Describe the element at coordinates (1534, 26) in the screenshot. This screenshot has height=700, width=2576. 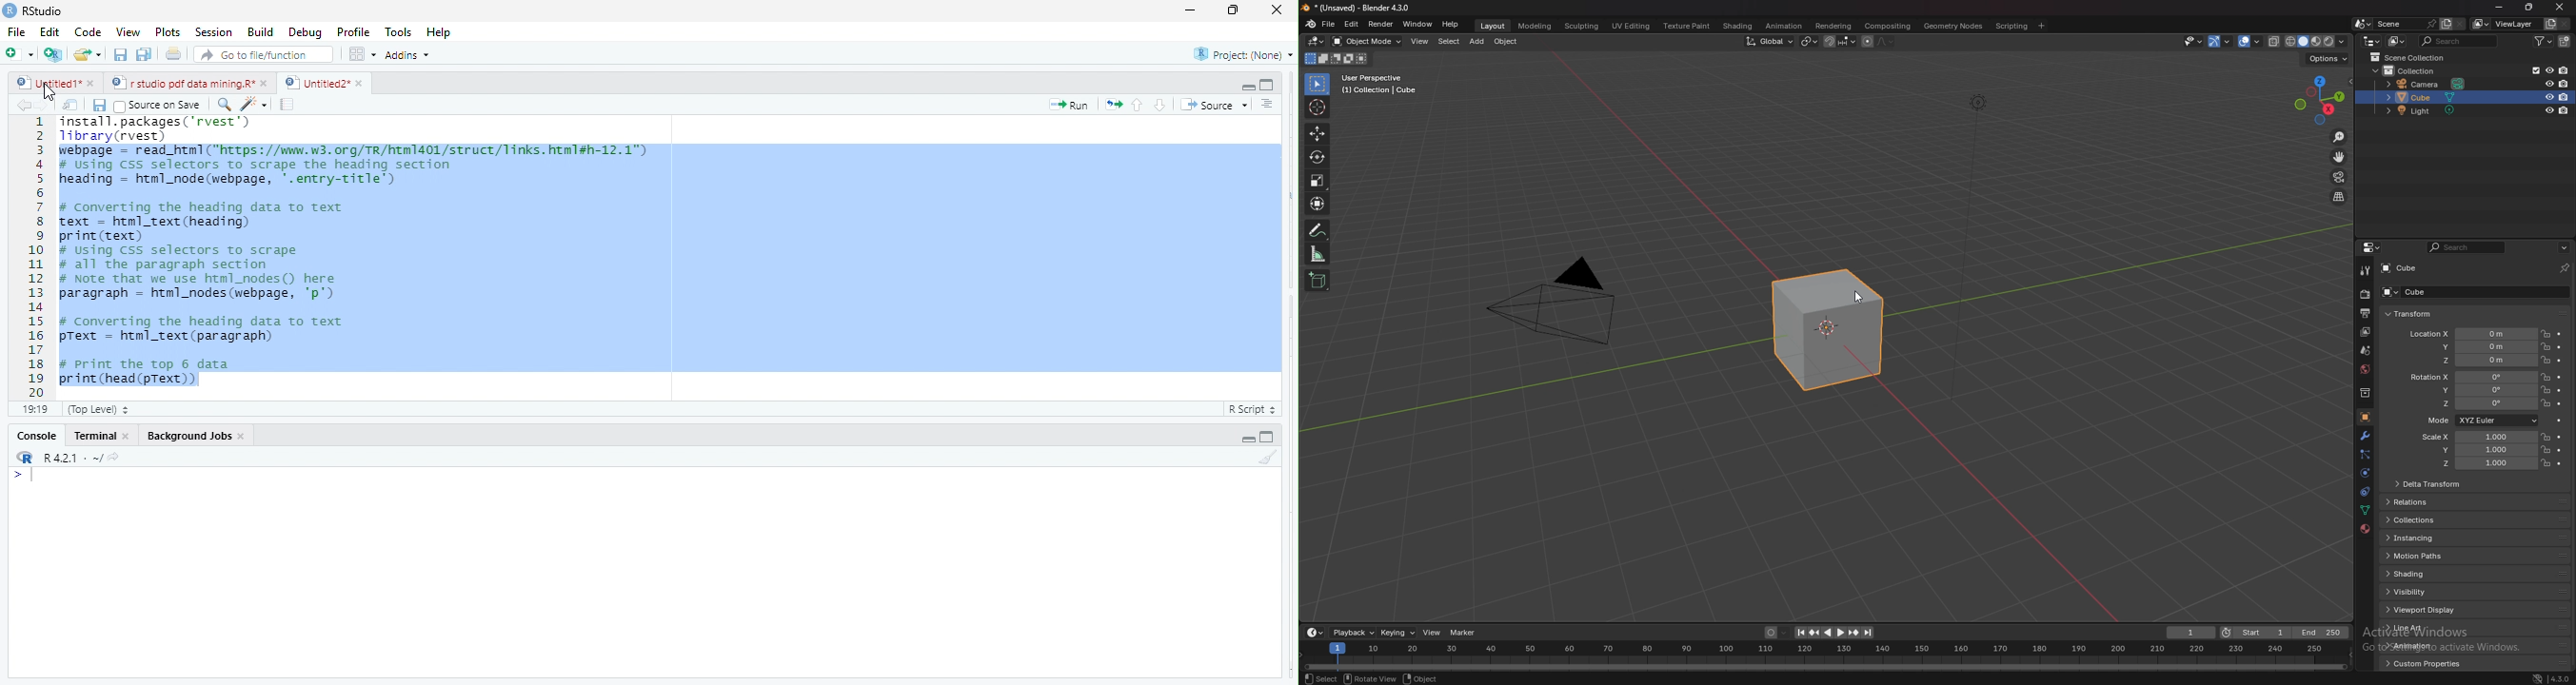
I see `modeling` at that location.